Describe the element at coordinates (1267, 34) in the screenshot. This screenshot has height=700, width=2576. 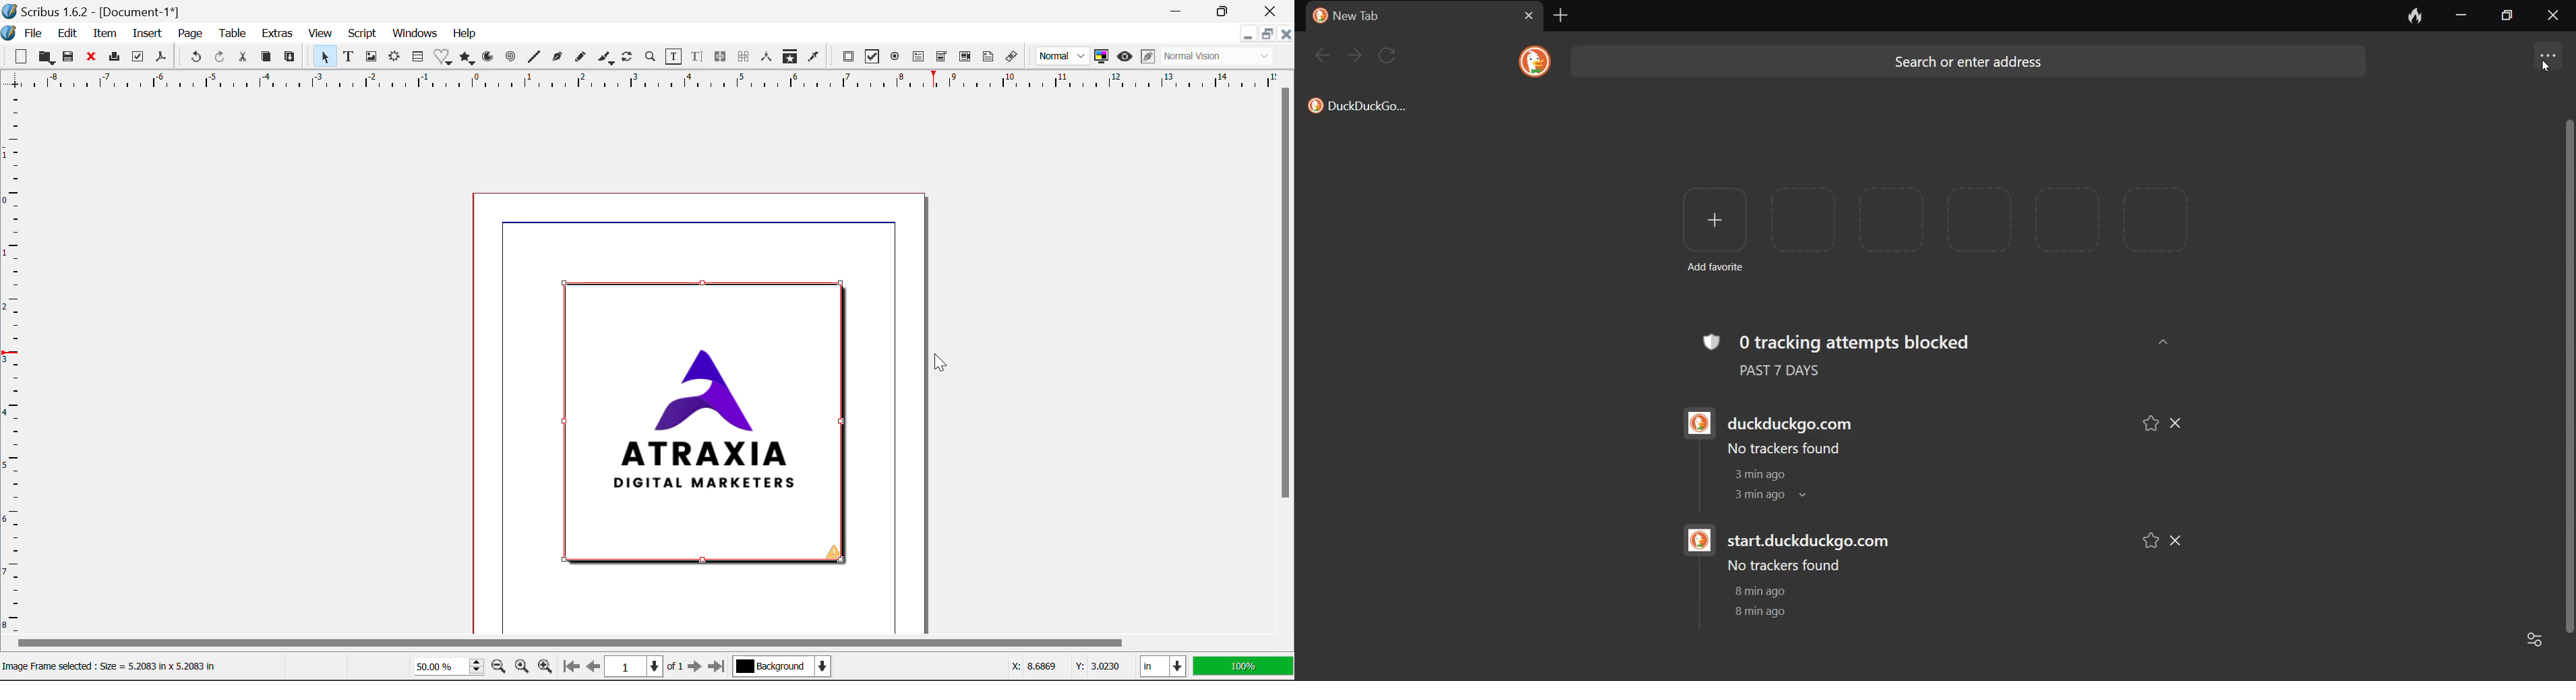
I see `Minimize` at that location.